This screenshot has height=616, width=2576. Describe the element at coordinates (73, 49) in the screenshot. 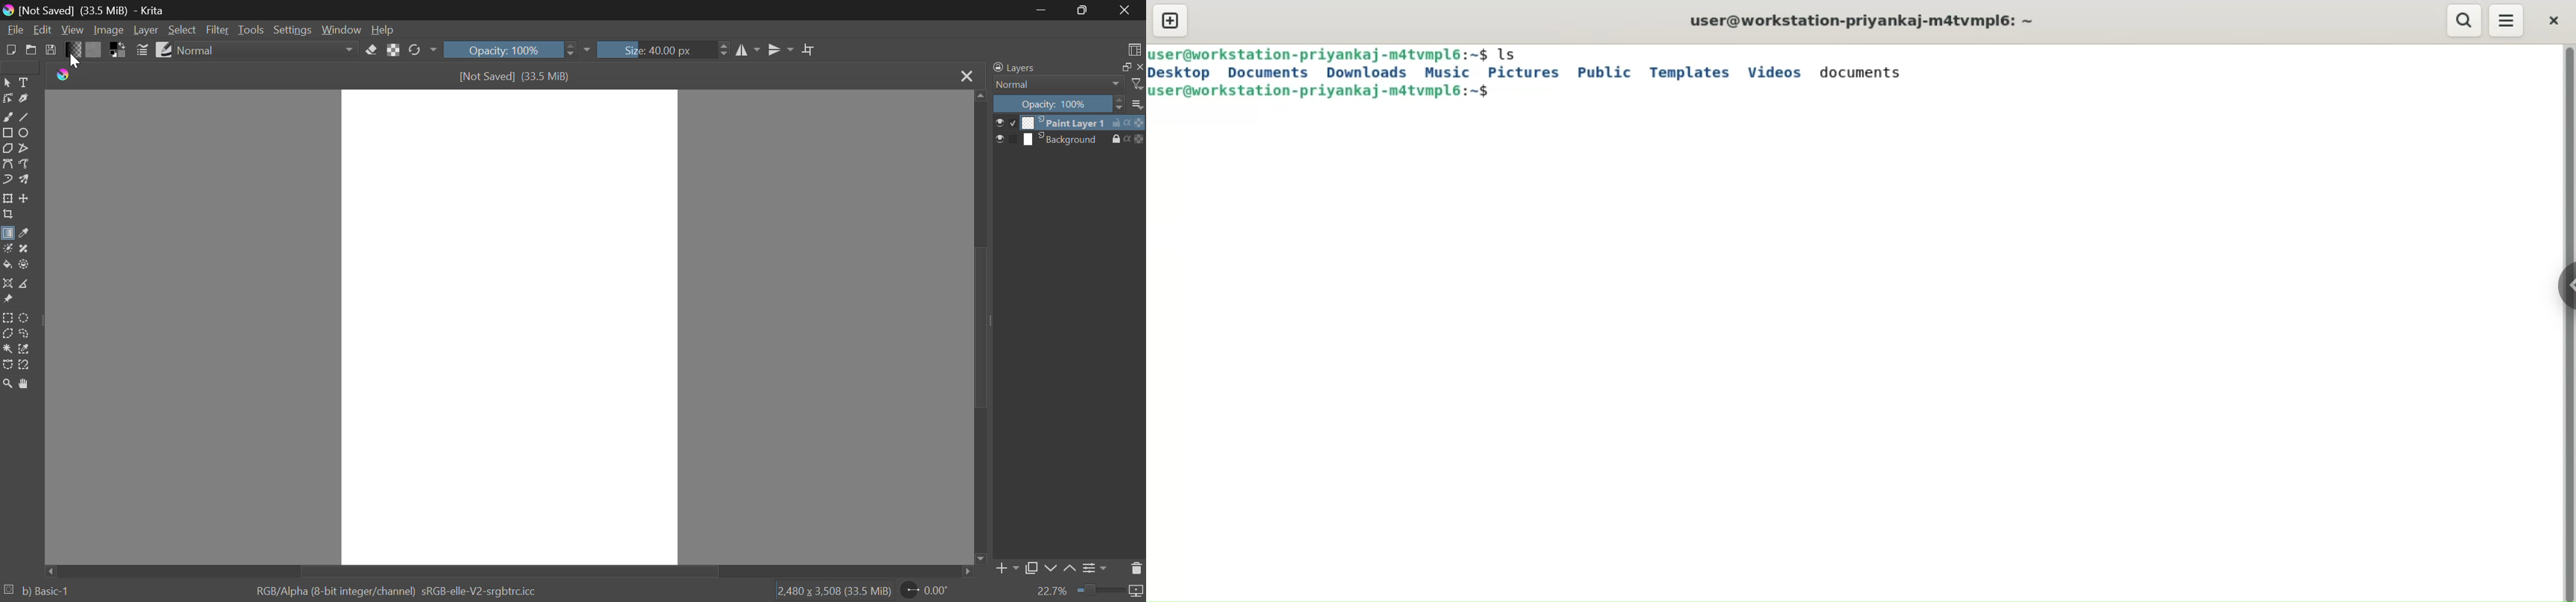

I see `Gradient` at that location.